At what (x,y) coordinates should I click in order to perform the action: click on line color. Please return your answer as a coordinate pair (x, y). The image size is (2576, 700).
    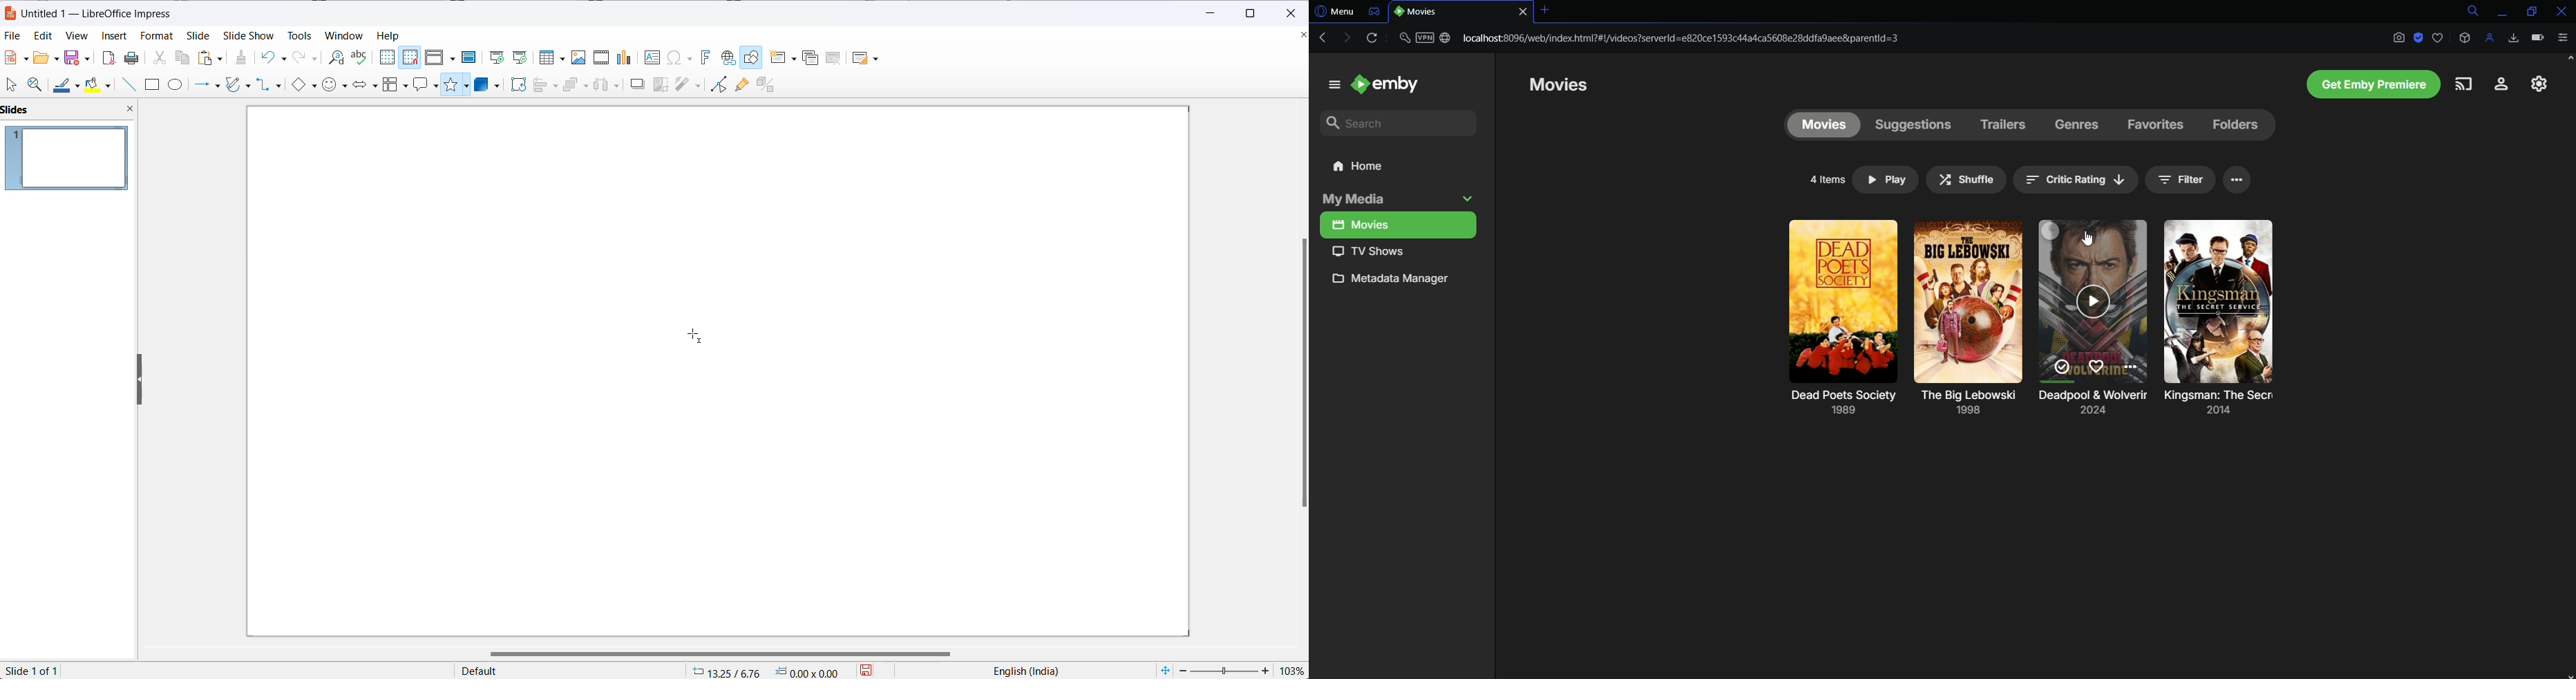
    Looking at the image, I should click on (68, 84).